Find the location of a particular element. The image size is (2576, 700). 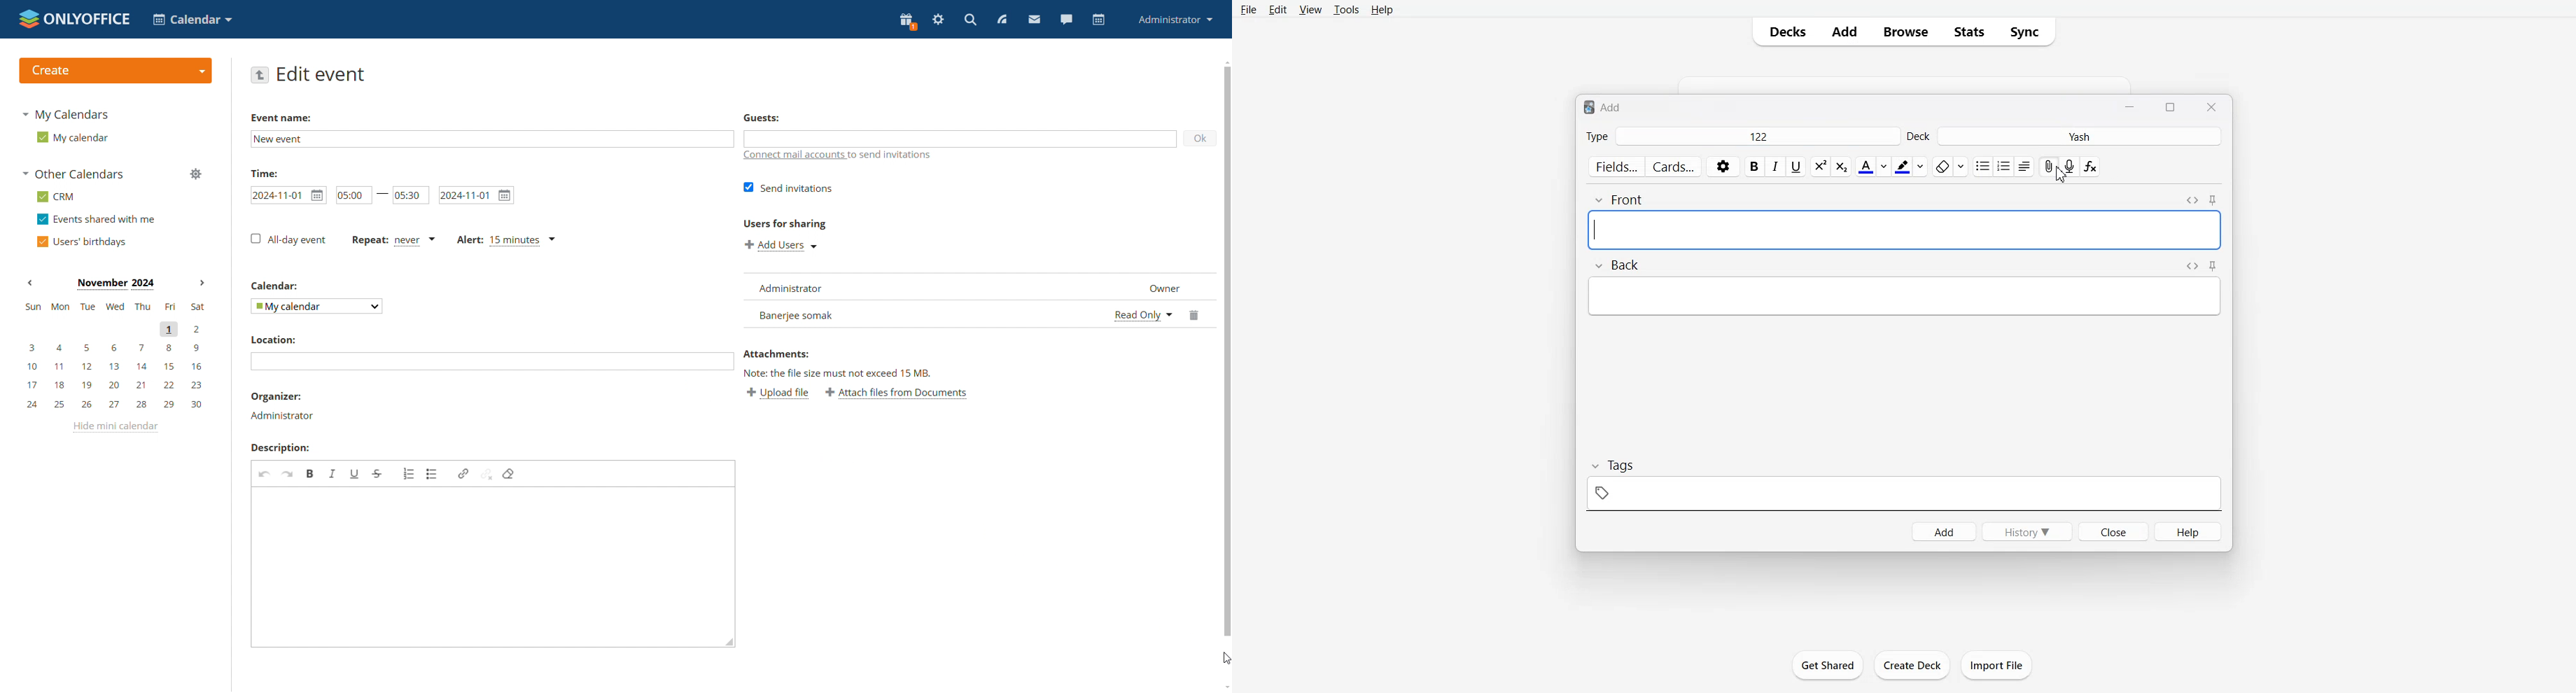

connect mail accounts is located at coordinates (794, 157).